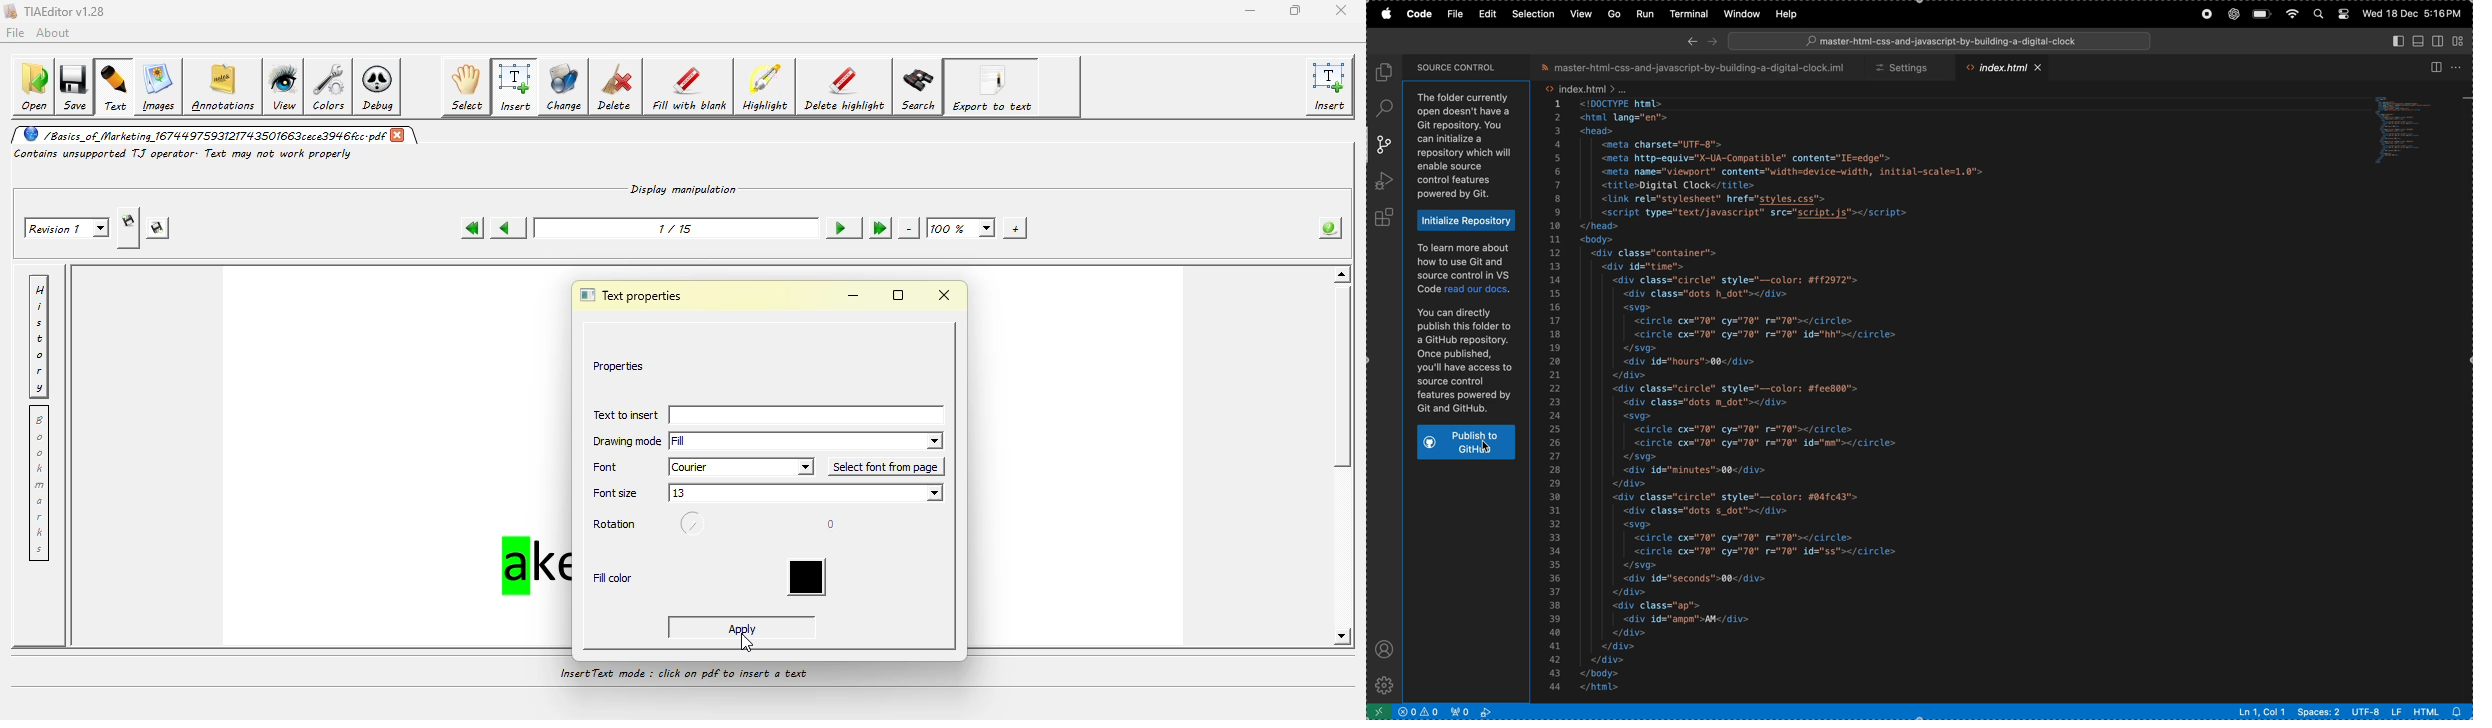 The height and width of the screenshot is (728, 2492). I want to click on index .html file, so click(2001, 70).